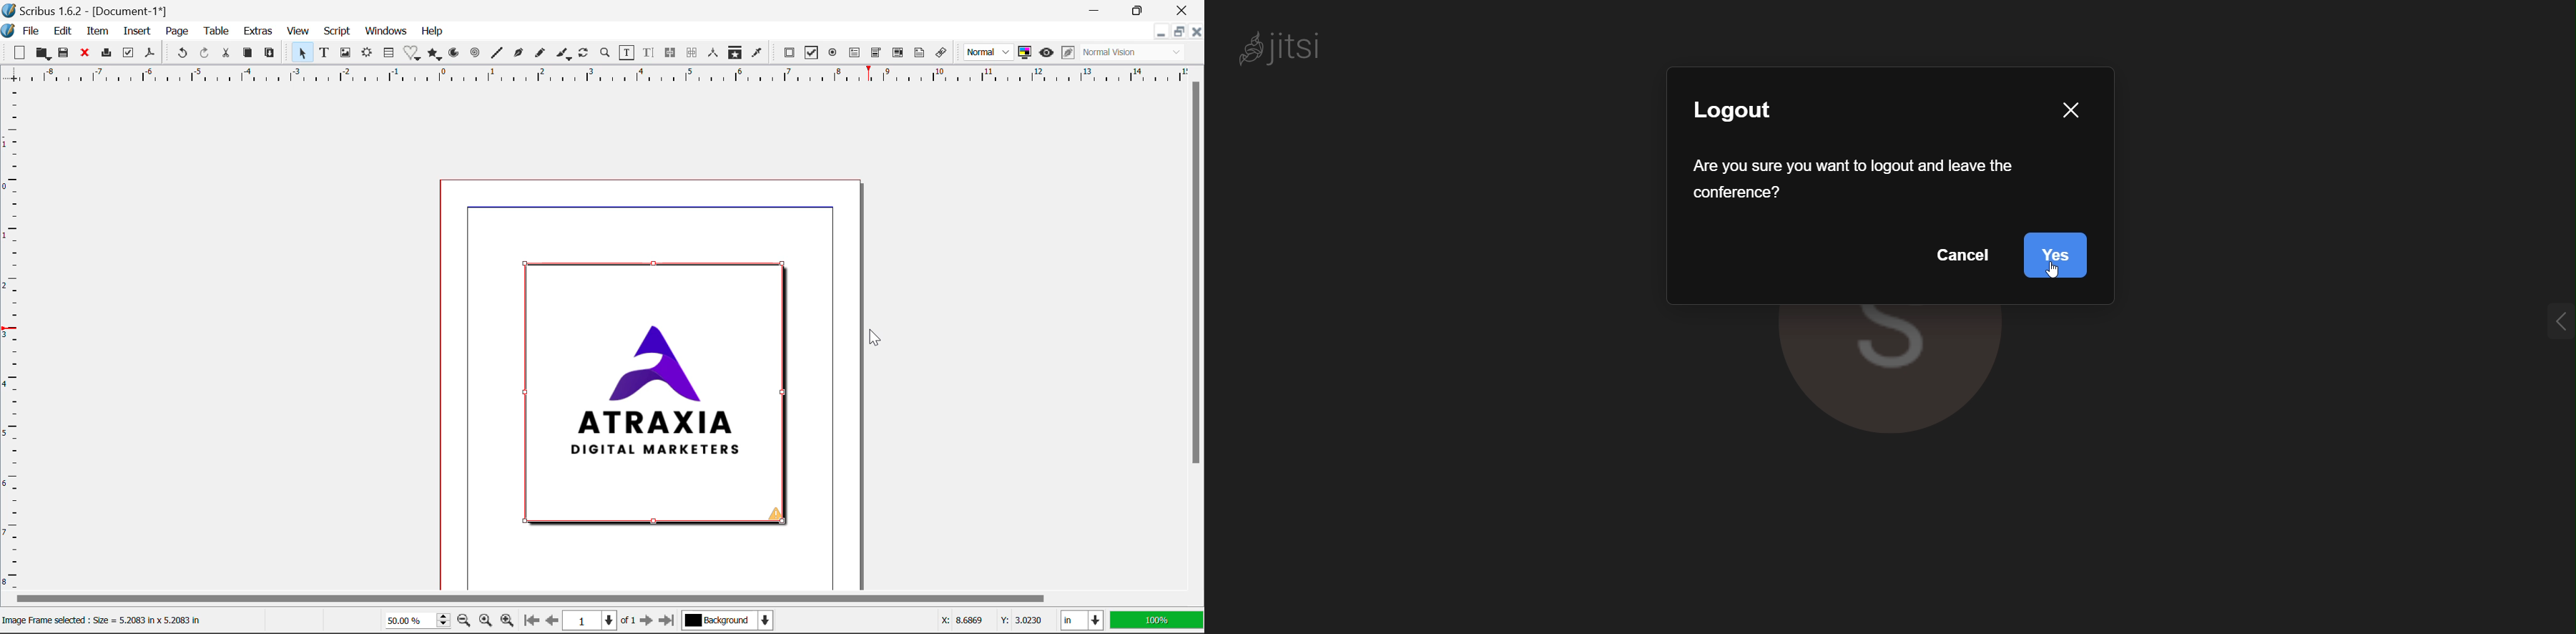 This screenshot has width=2576, height=644. Describe the element at coordinates (1855, 182) in the screenshot. I see `Are you sure you want to logout and leave the conference?` at that location.